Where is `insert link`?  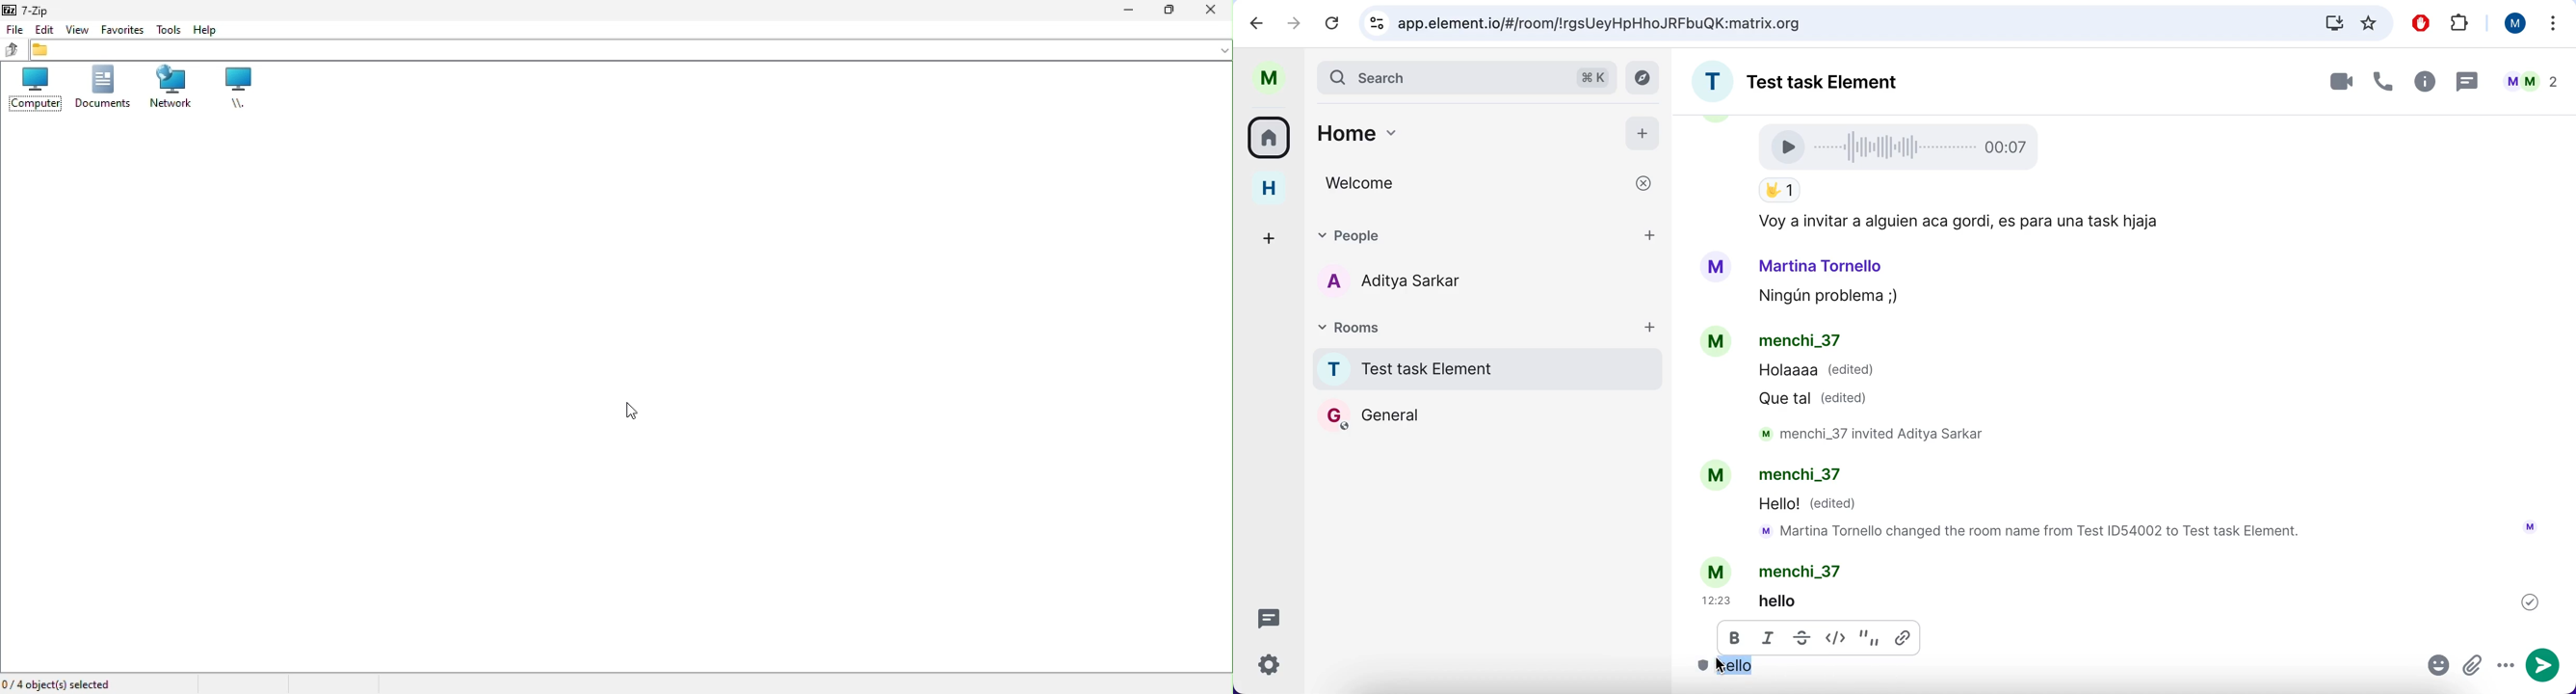 insert link is located at coordinates (1906, 637).